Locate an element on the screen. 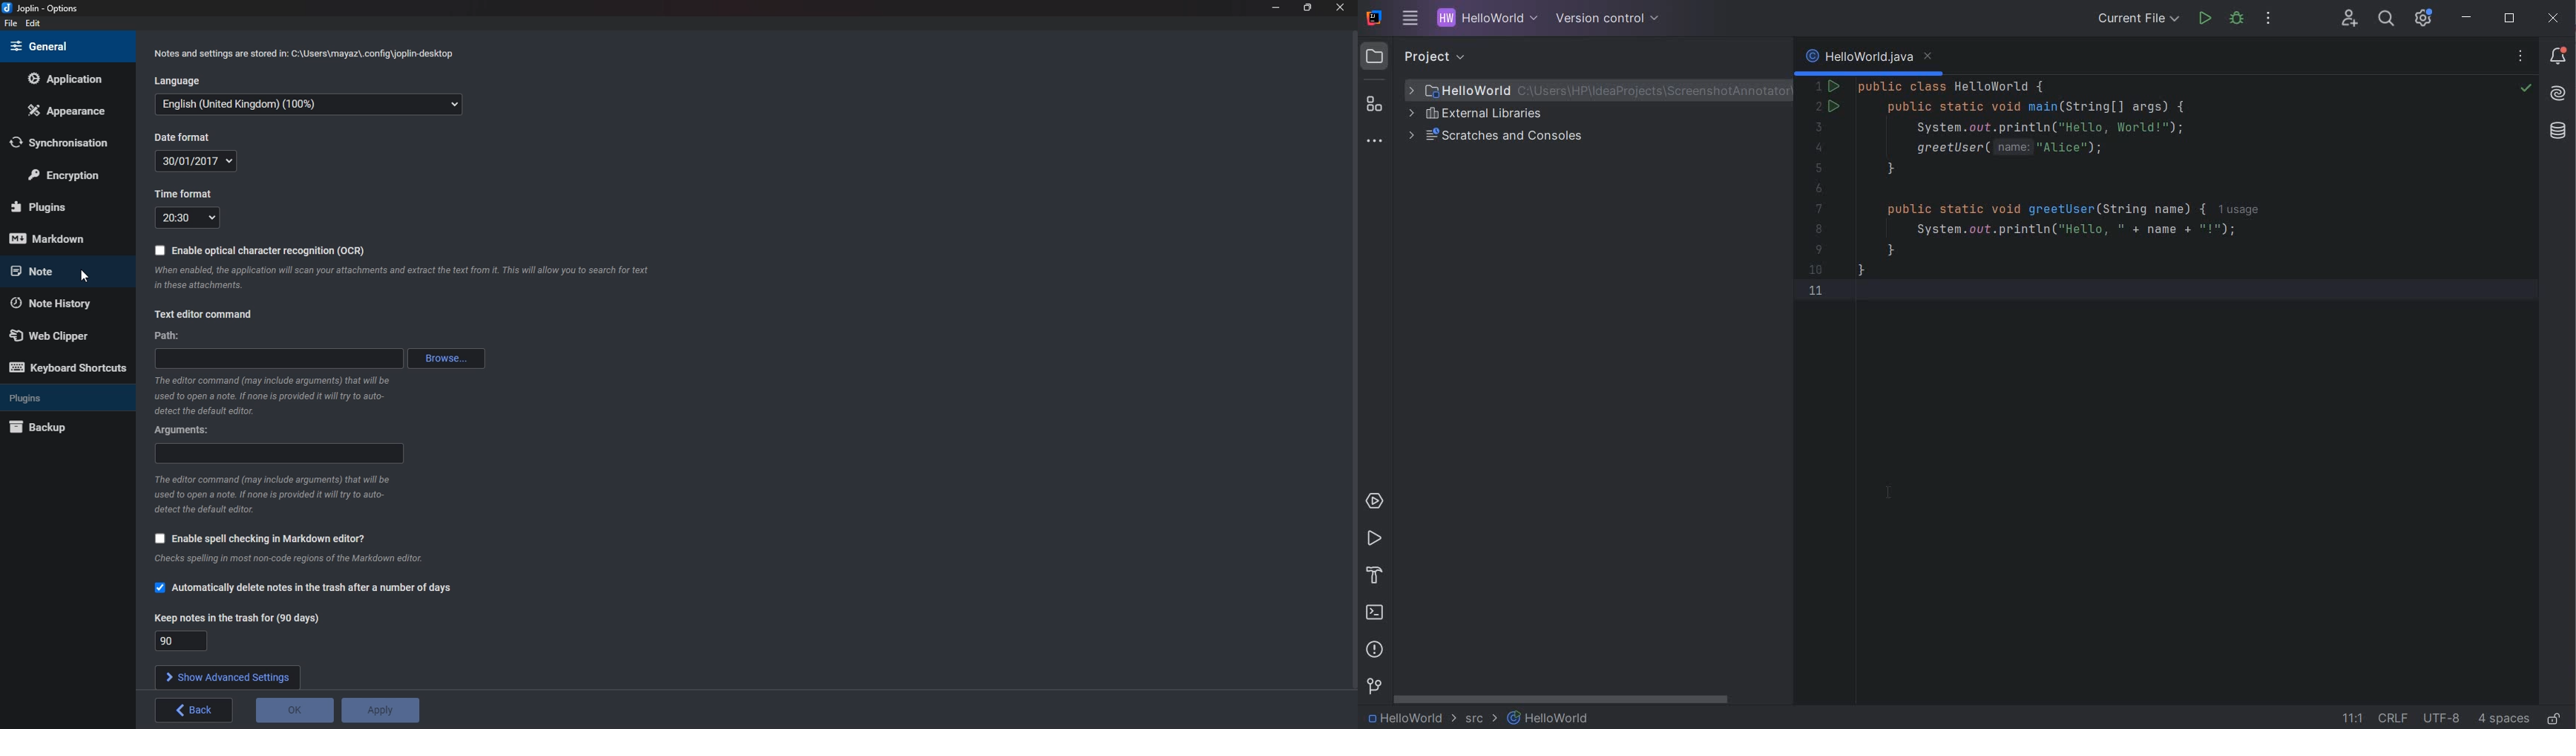  FILE NAME is located at coordinates (1592, 91).